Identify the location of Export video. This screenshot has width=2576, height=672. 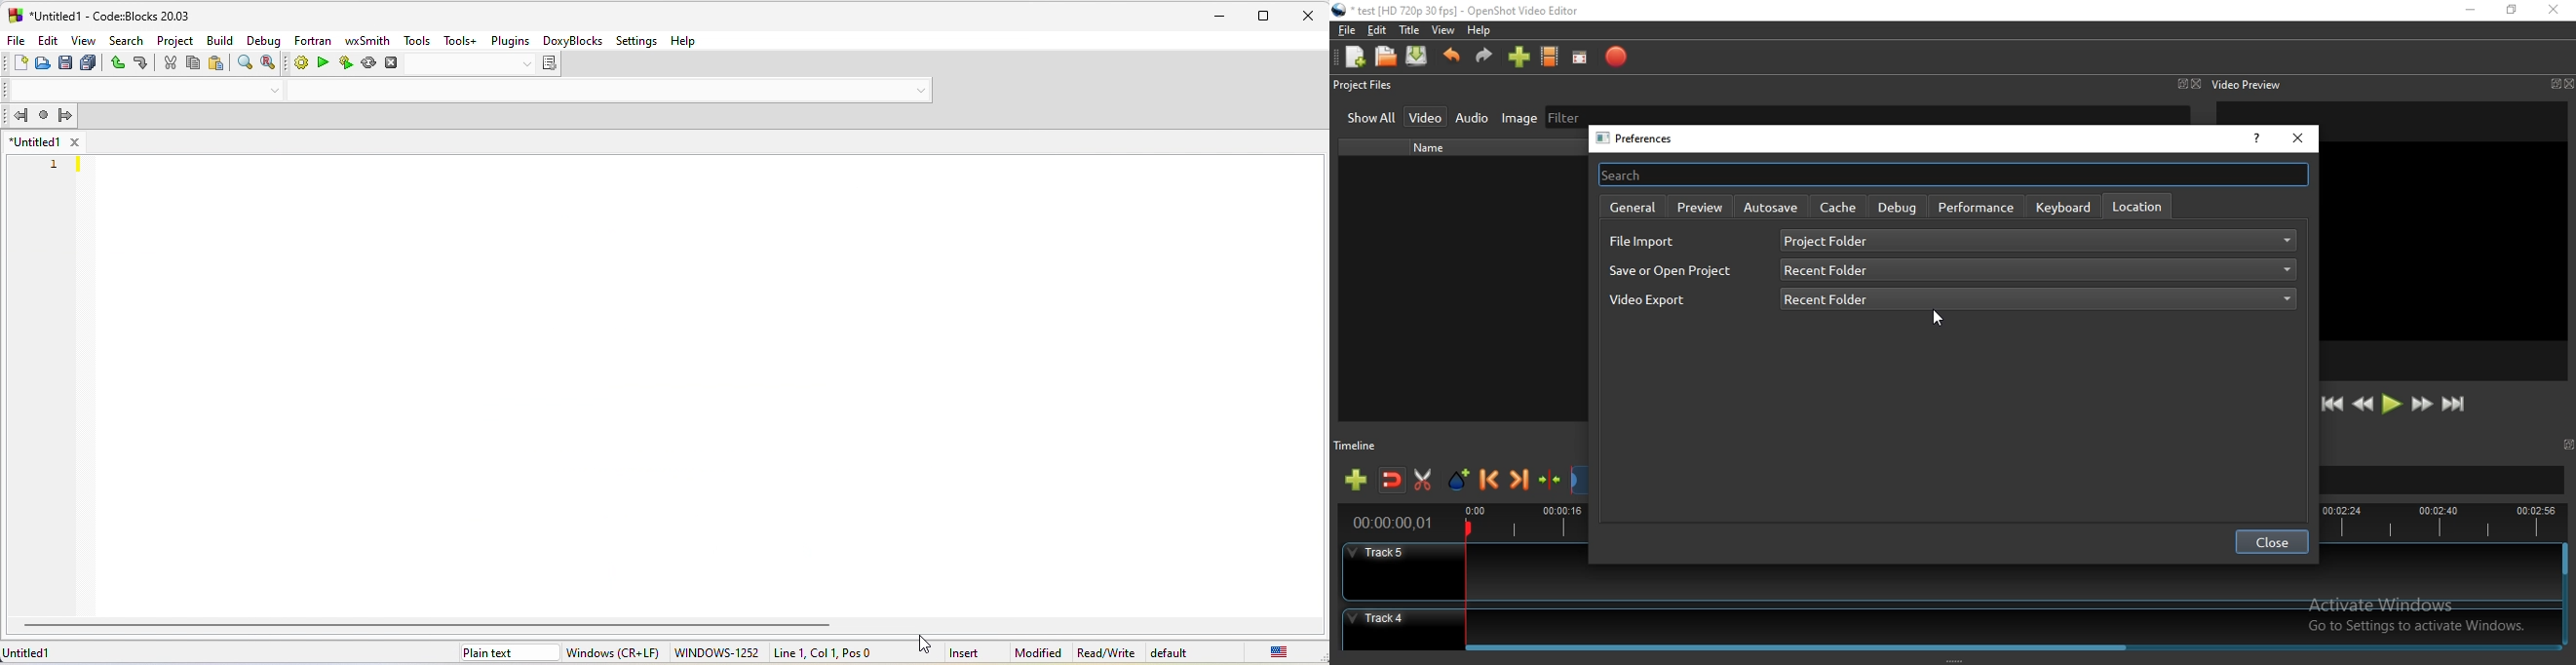
(1615, 58).